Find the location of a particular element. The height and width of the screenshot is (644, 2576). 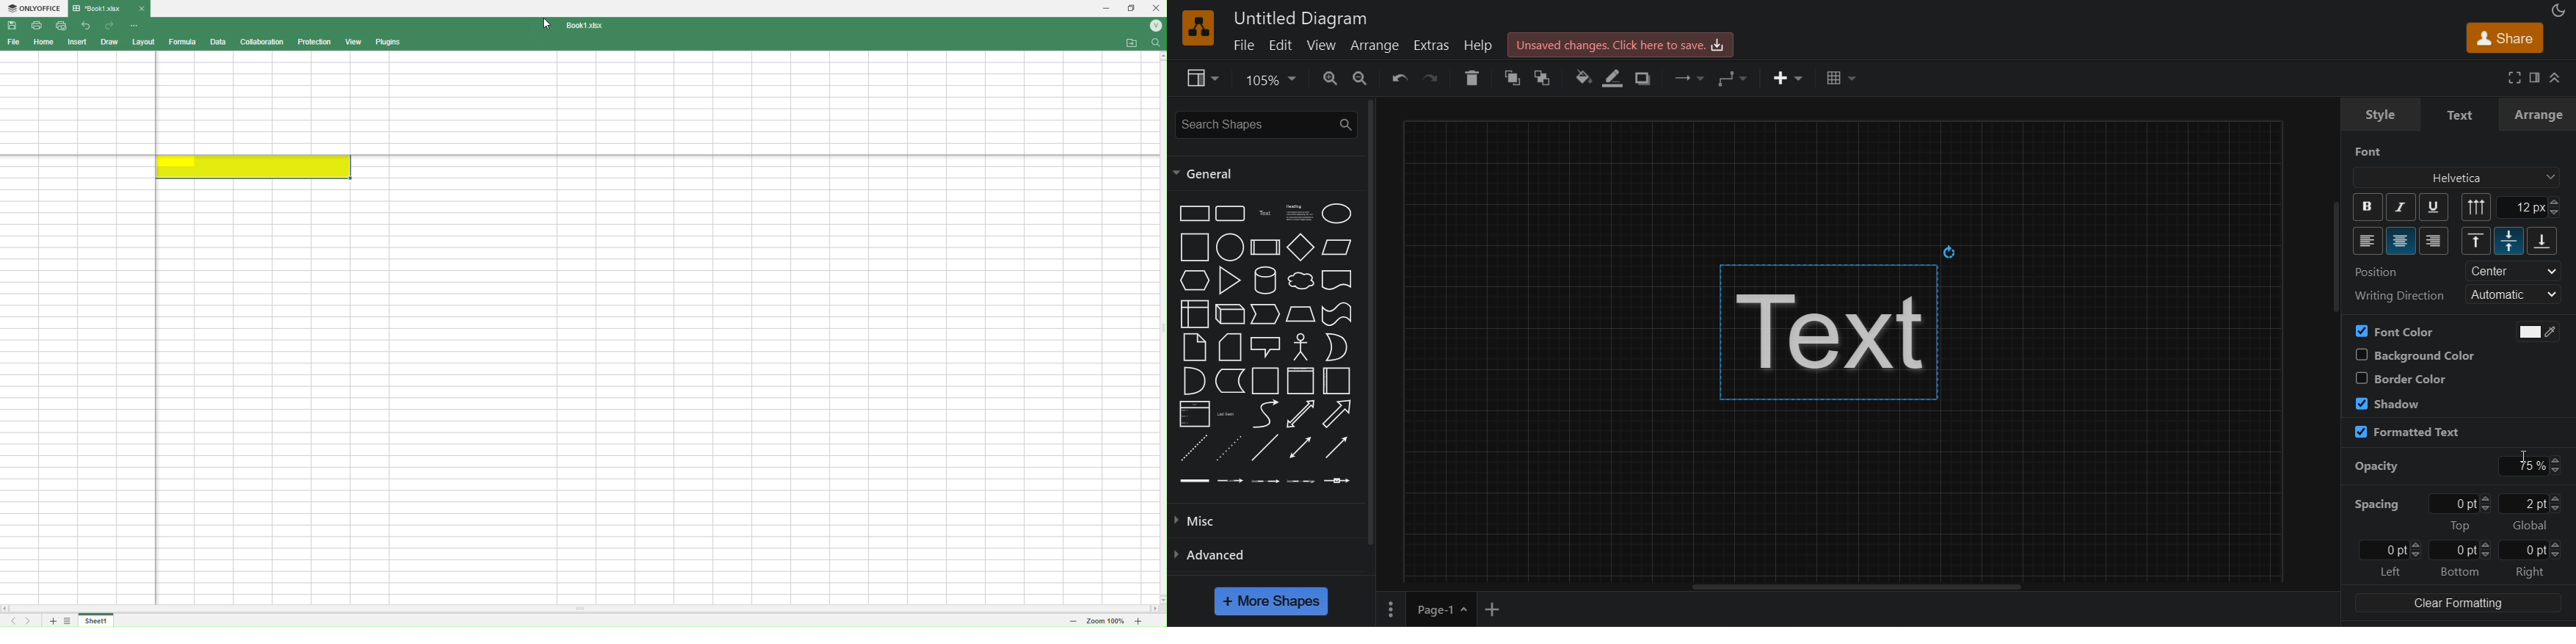

underline is located at coordinates (2434, 206).